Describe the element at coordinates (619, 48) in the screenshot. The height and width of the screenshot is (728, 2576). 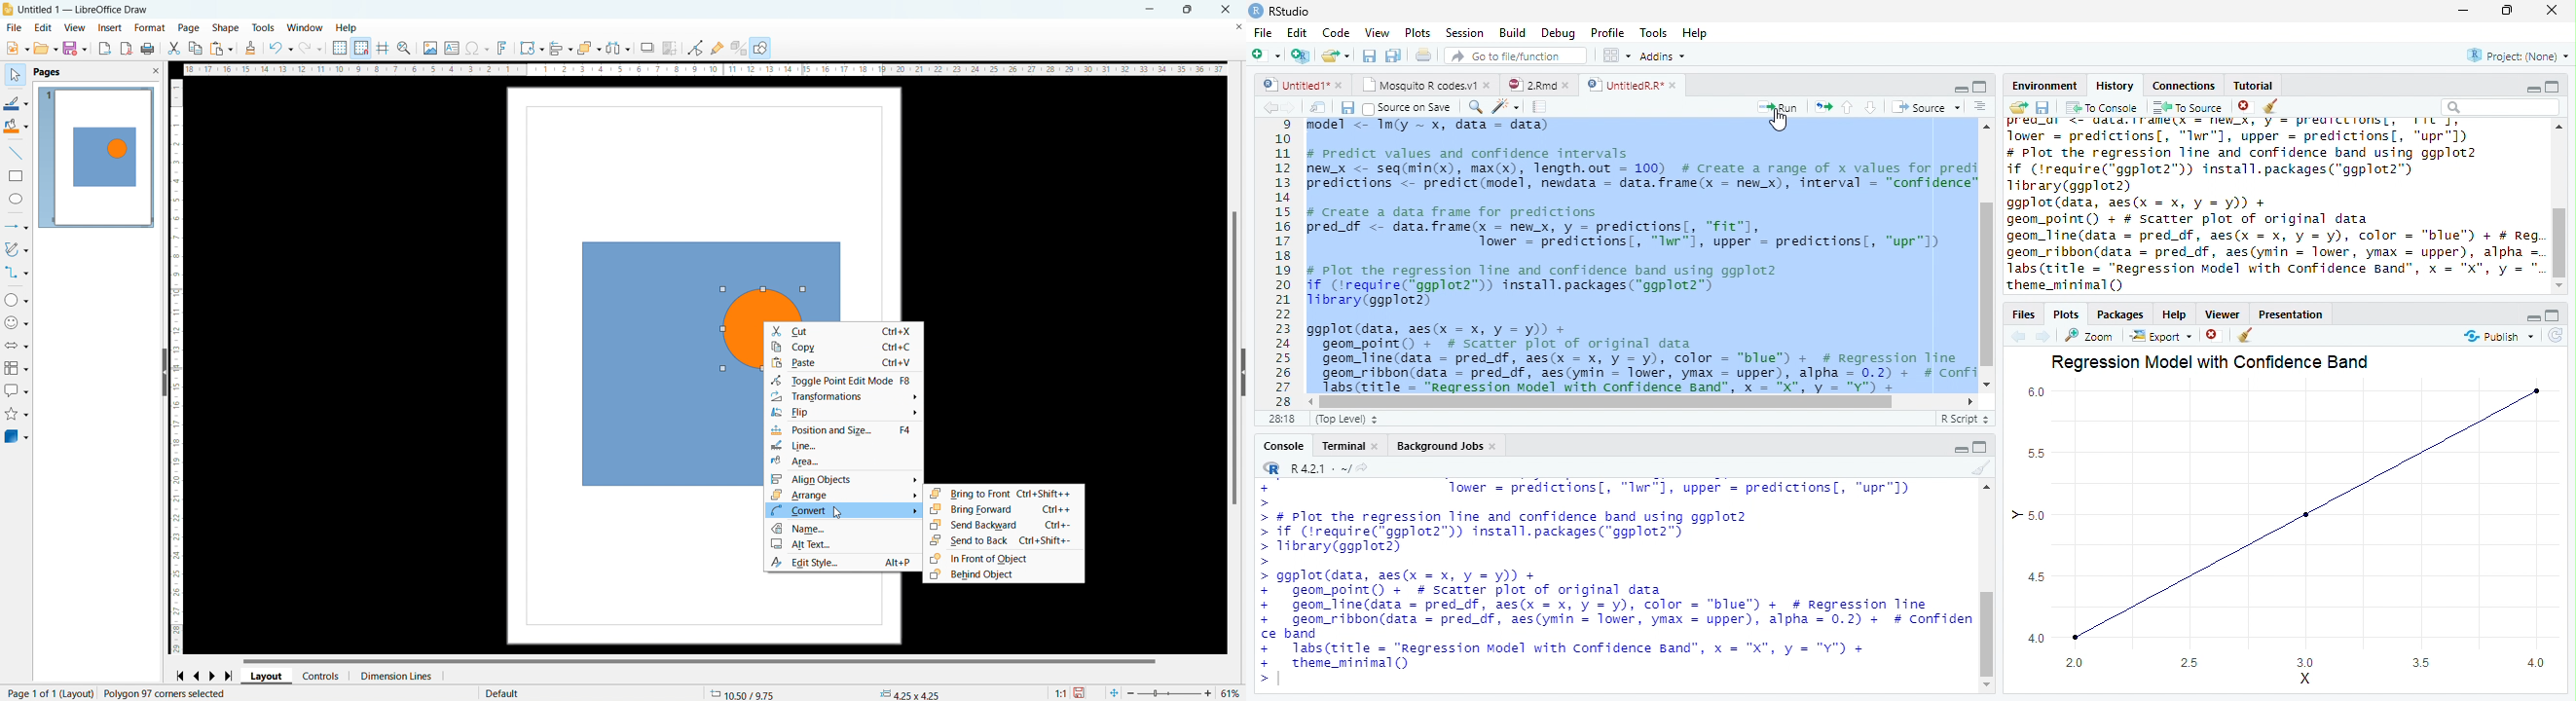
I see `select at least three objects to distribute` at that location.